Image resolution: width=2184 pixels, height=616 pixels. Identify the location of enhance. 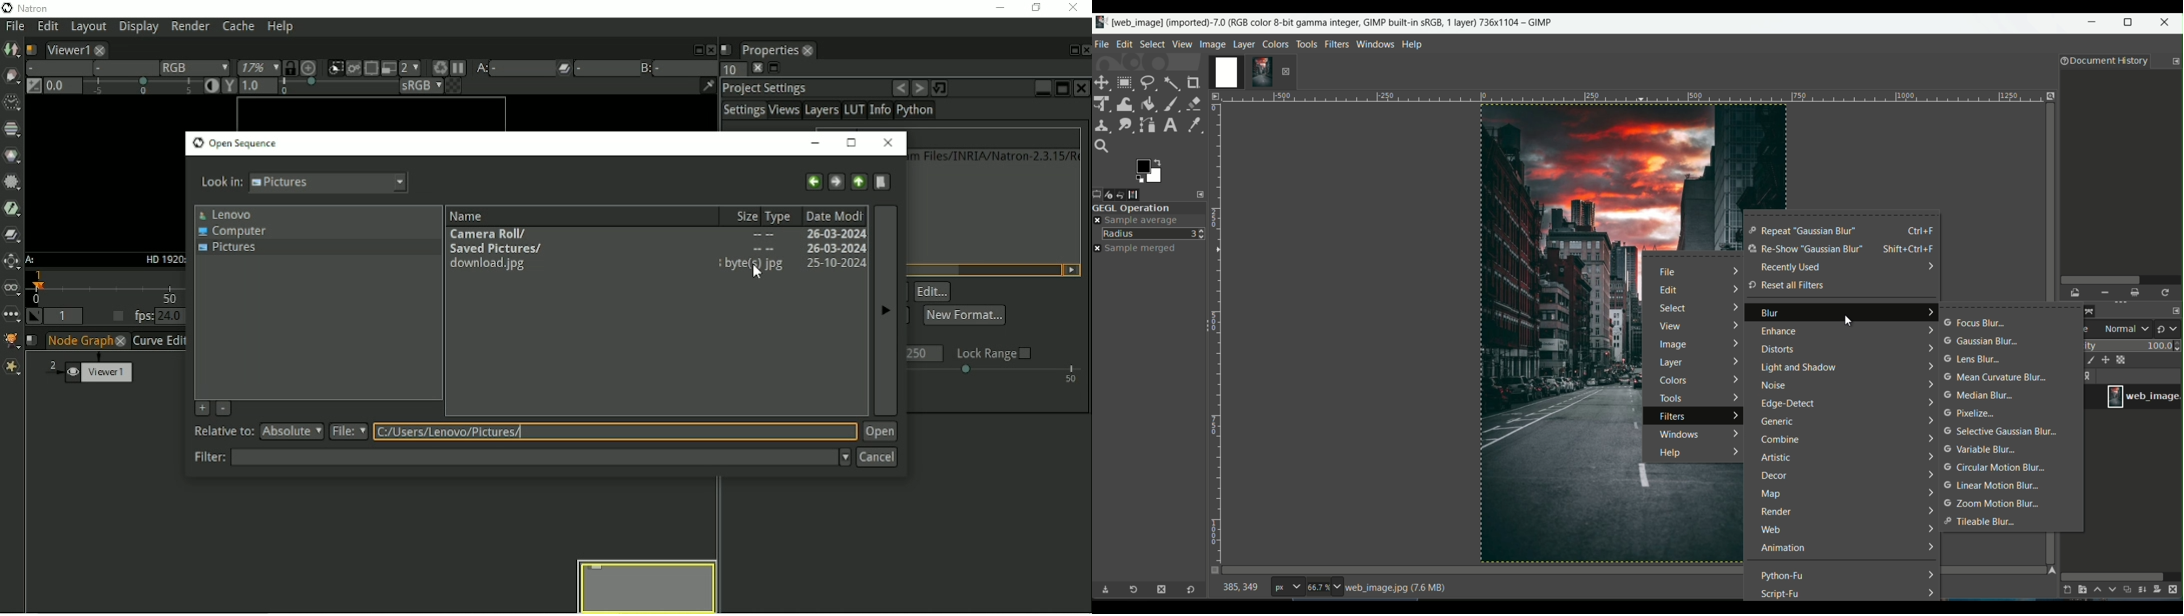
(1777, 333).